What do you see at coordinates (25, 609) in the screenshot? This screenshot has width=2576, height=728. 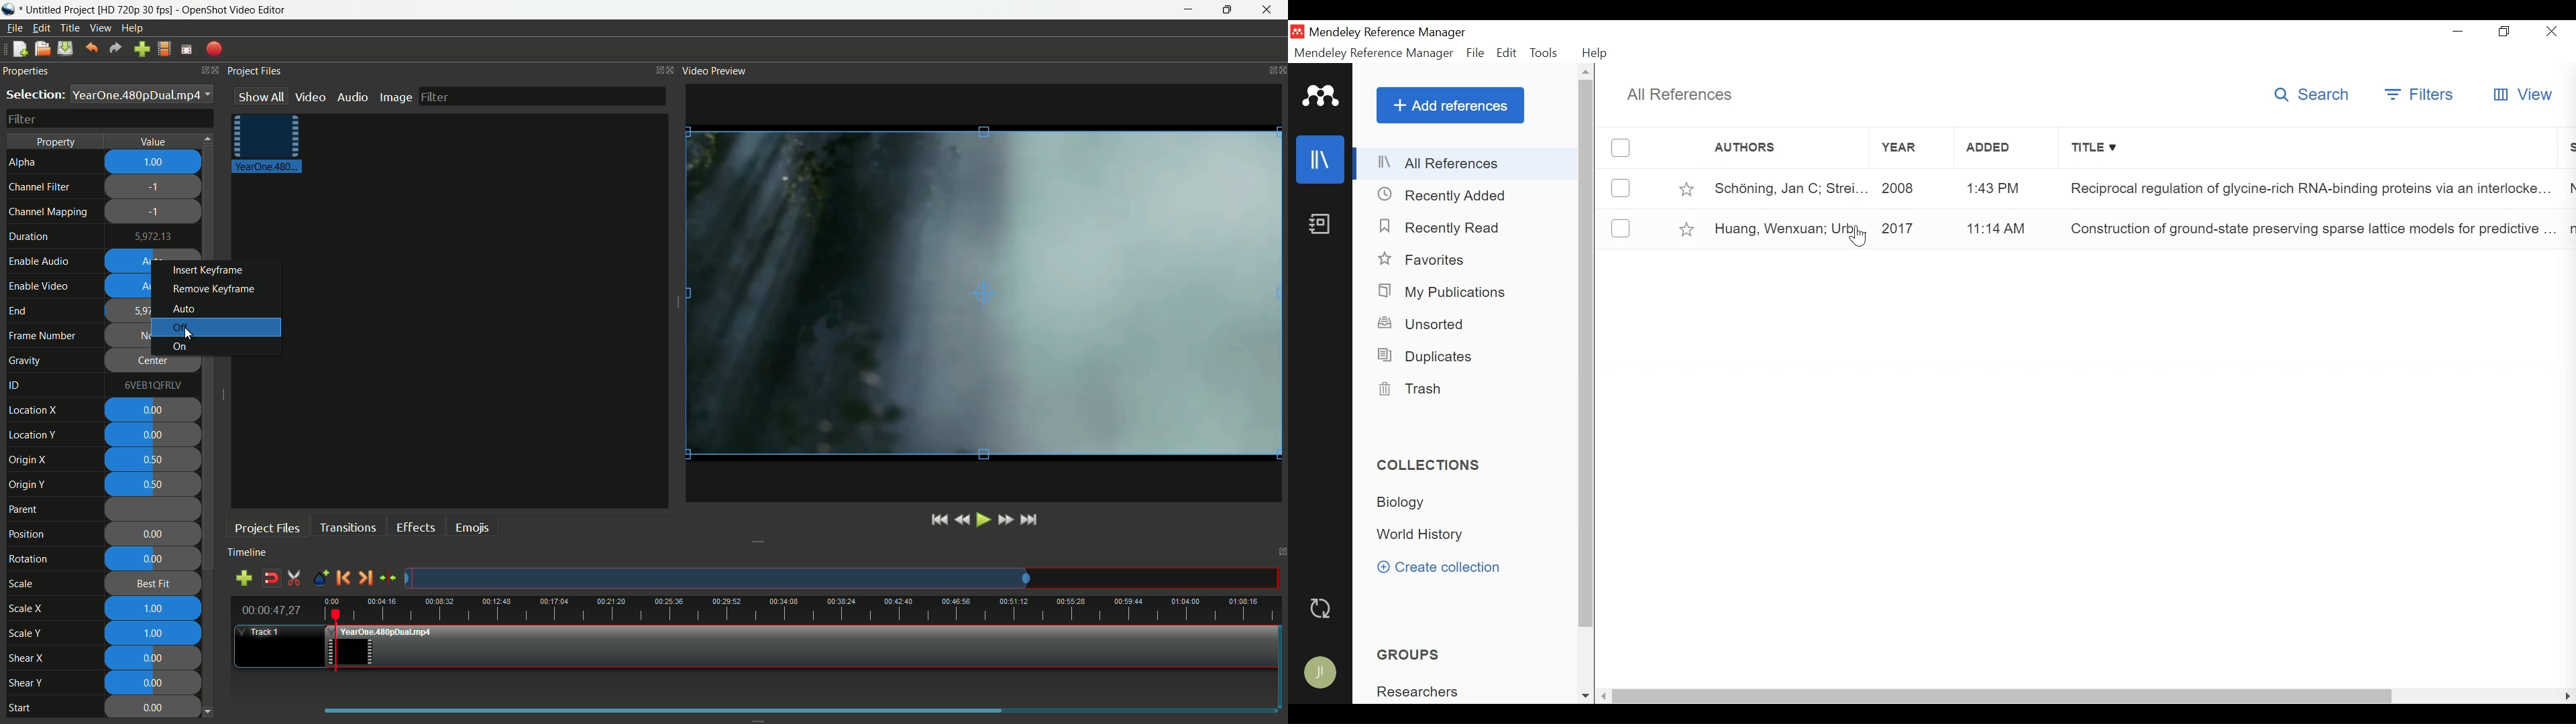 I see `scale x` at bounding box center [25, 609].